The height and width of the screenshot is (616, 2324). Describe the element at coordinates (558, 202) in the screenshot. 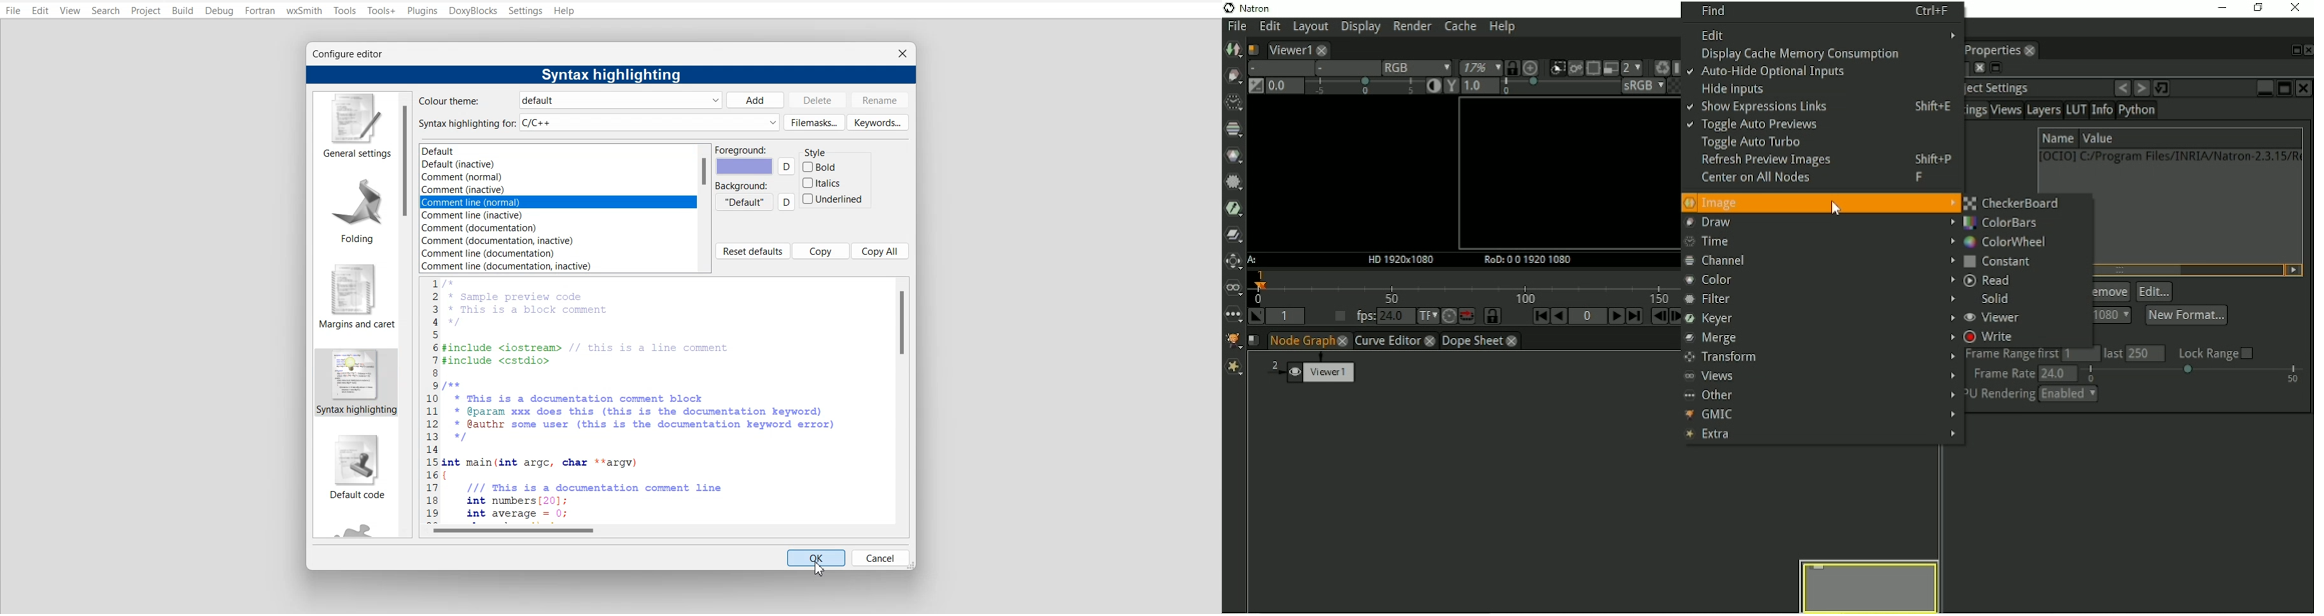

I see `Selected them` at that location.